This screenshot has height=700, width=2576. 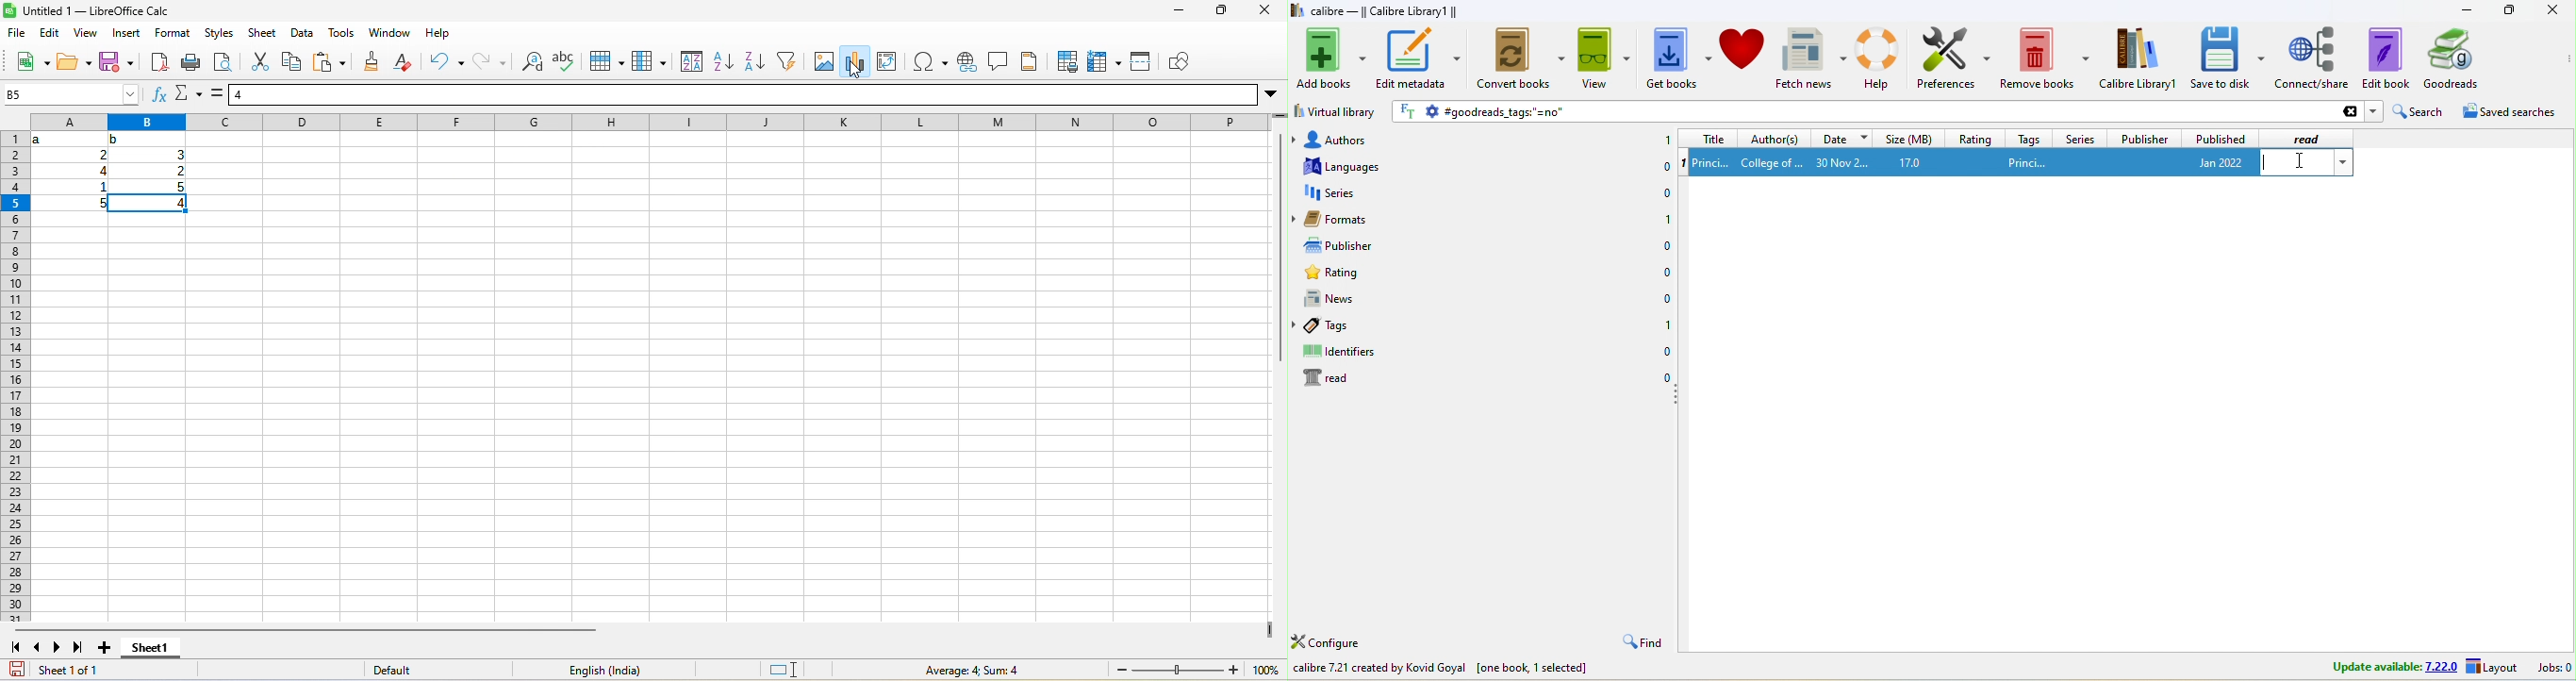 I want to click on 1, so click(x=1681, y=164).